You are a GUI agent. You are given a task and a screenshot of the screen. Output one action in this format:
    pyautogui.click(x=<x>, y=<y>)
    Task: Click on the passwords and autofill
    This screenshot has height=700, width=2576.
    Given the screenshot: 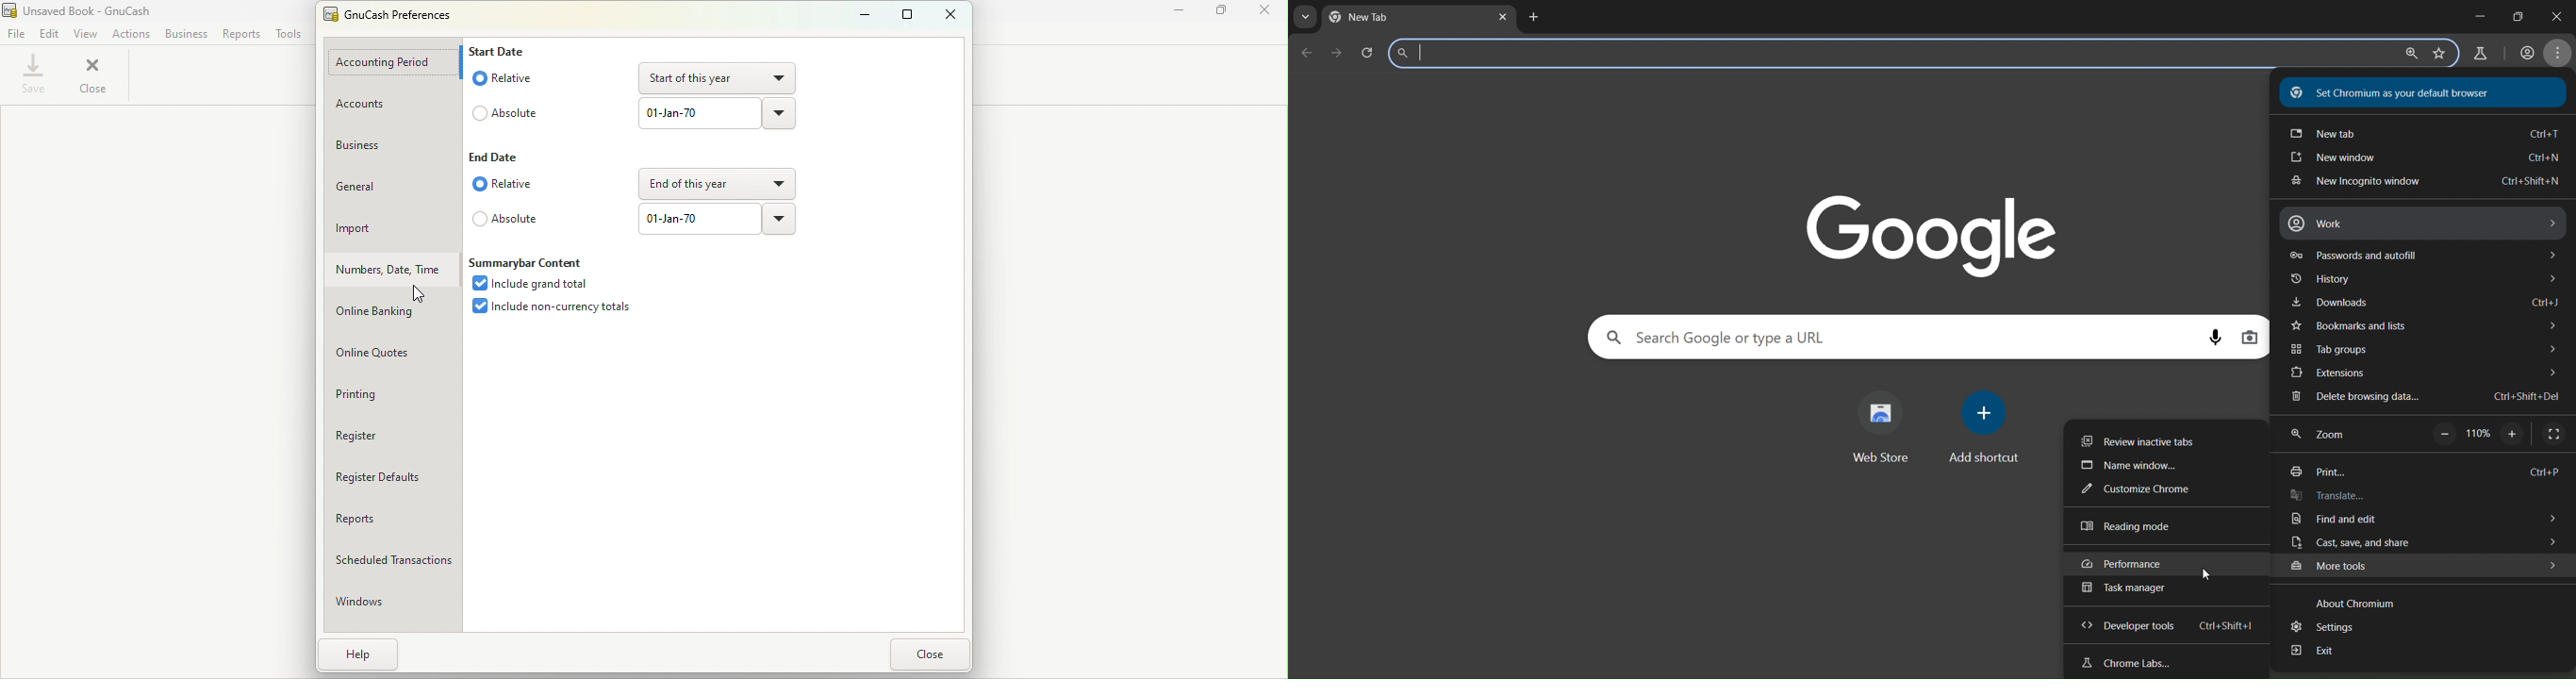 What is the action you would take?
    pyautogui.click(x=2422, y=255)
    